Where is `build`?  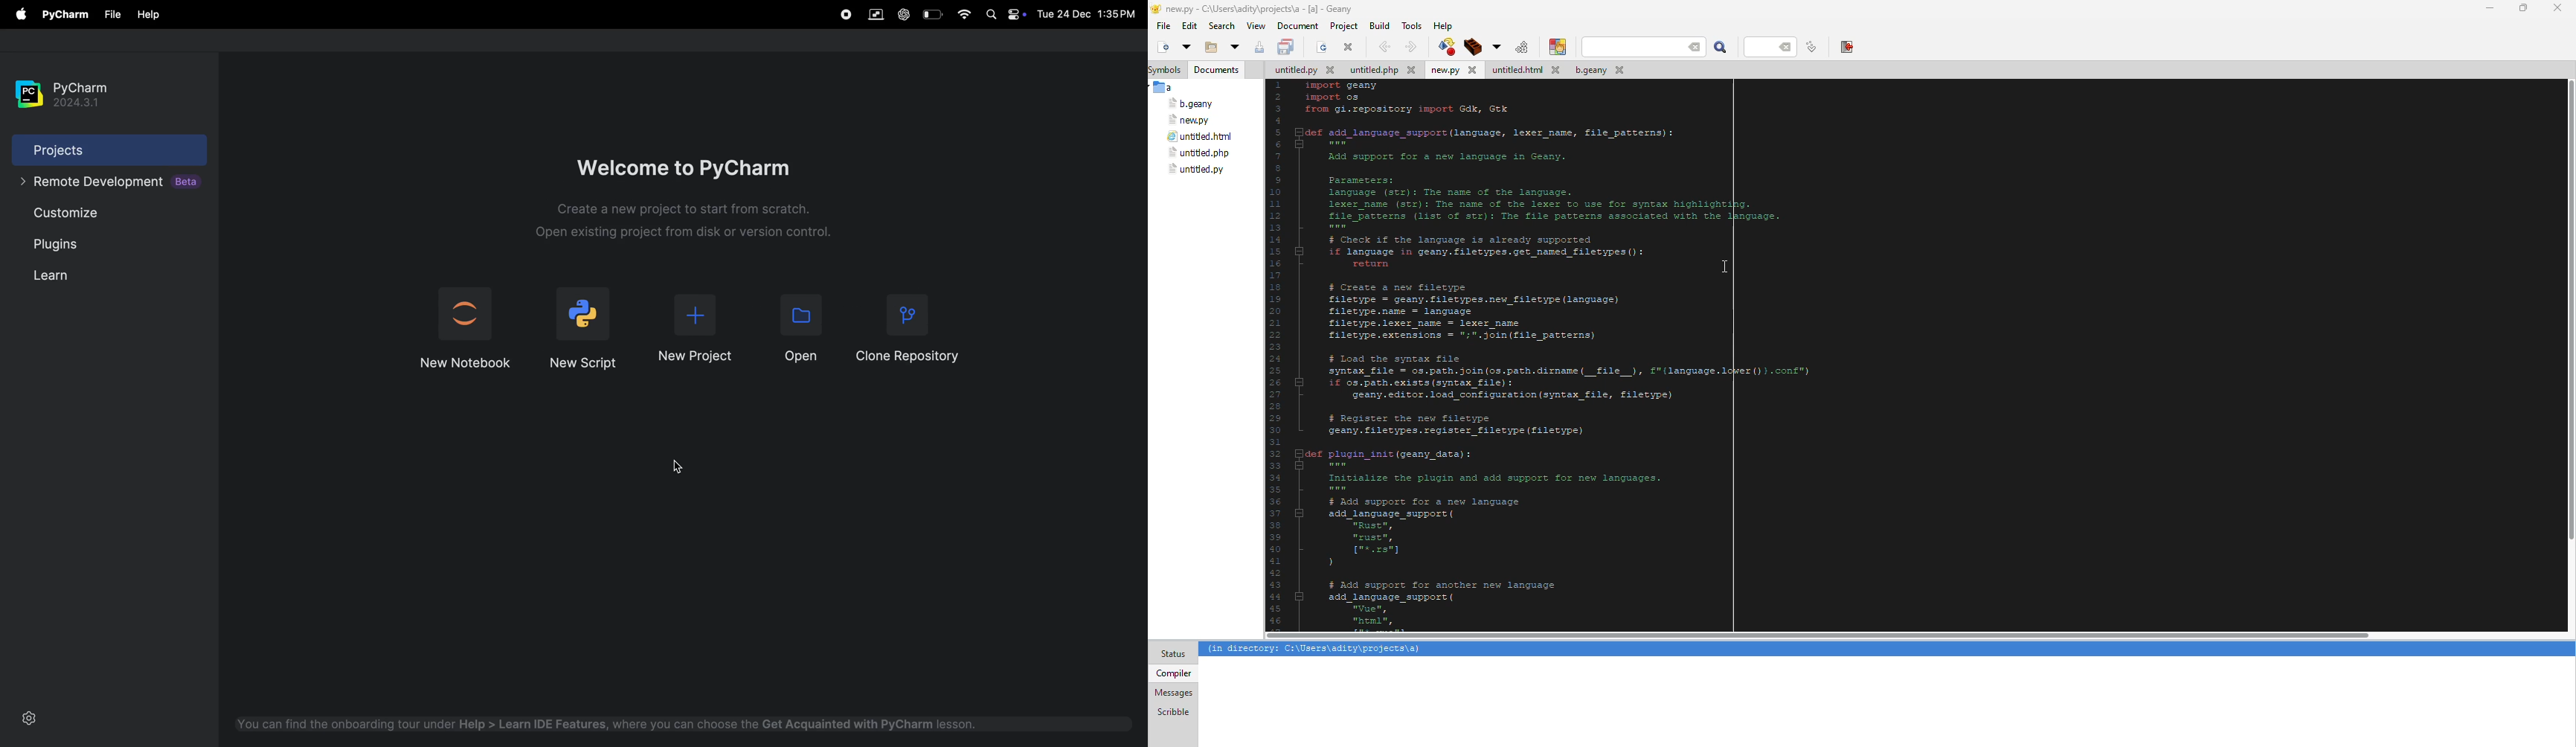 build is located at coordinates (1446, 47).